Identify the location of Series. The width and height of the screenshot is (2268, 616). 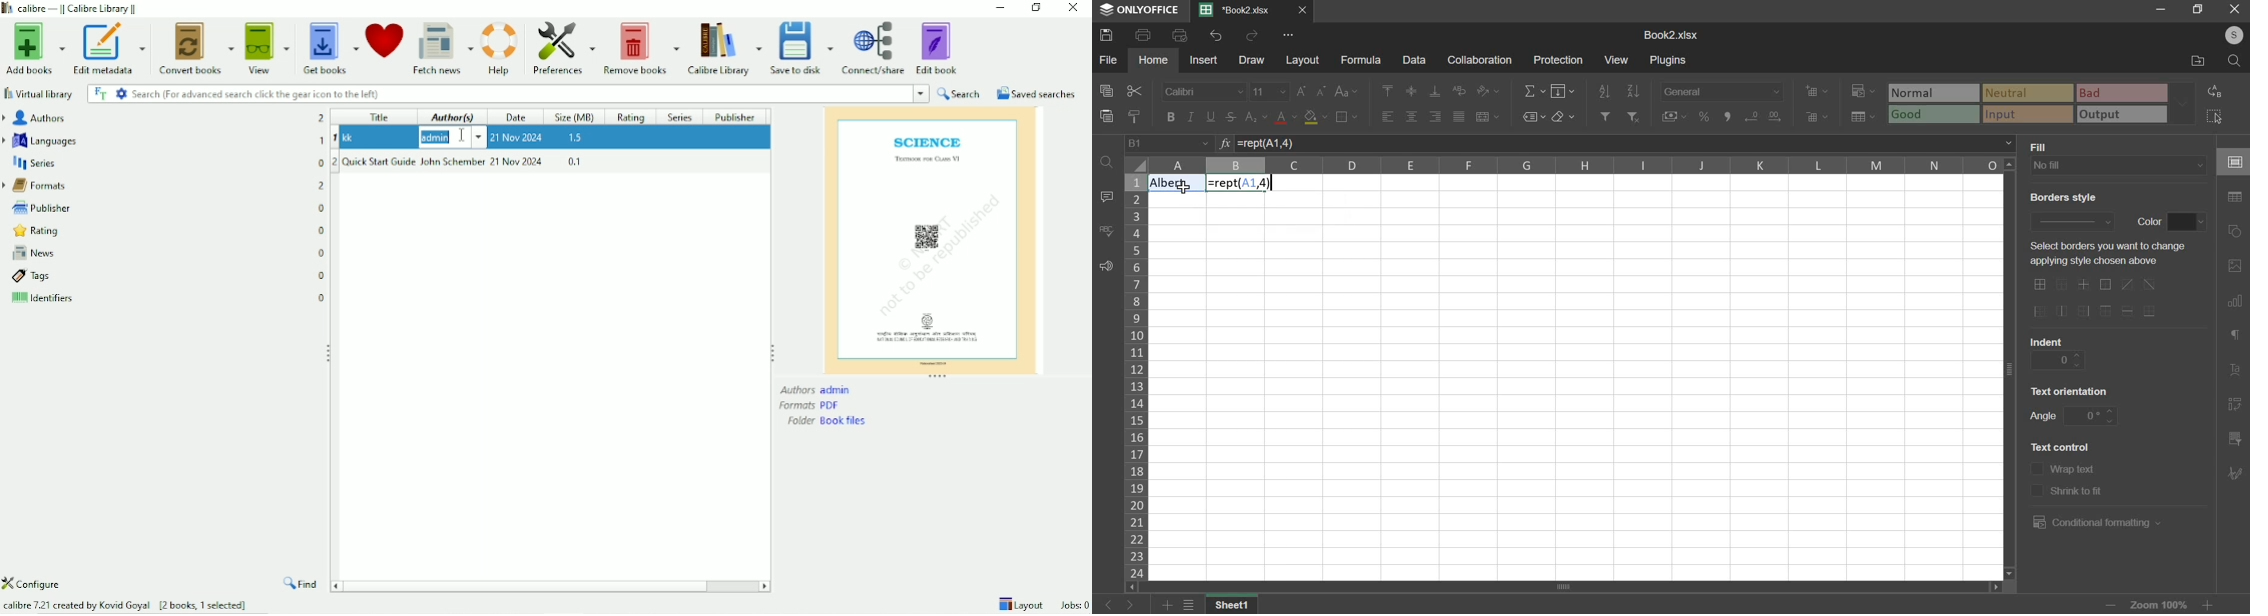
(163, 164).